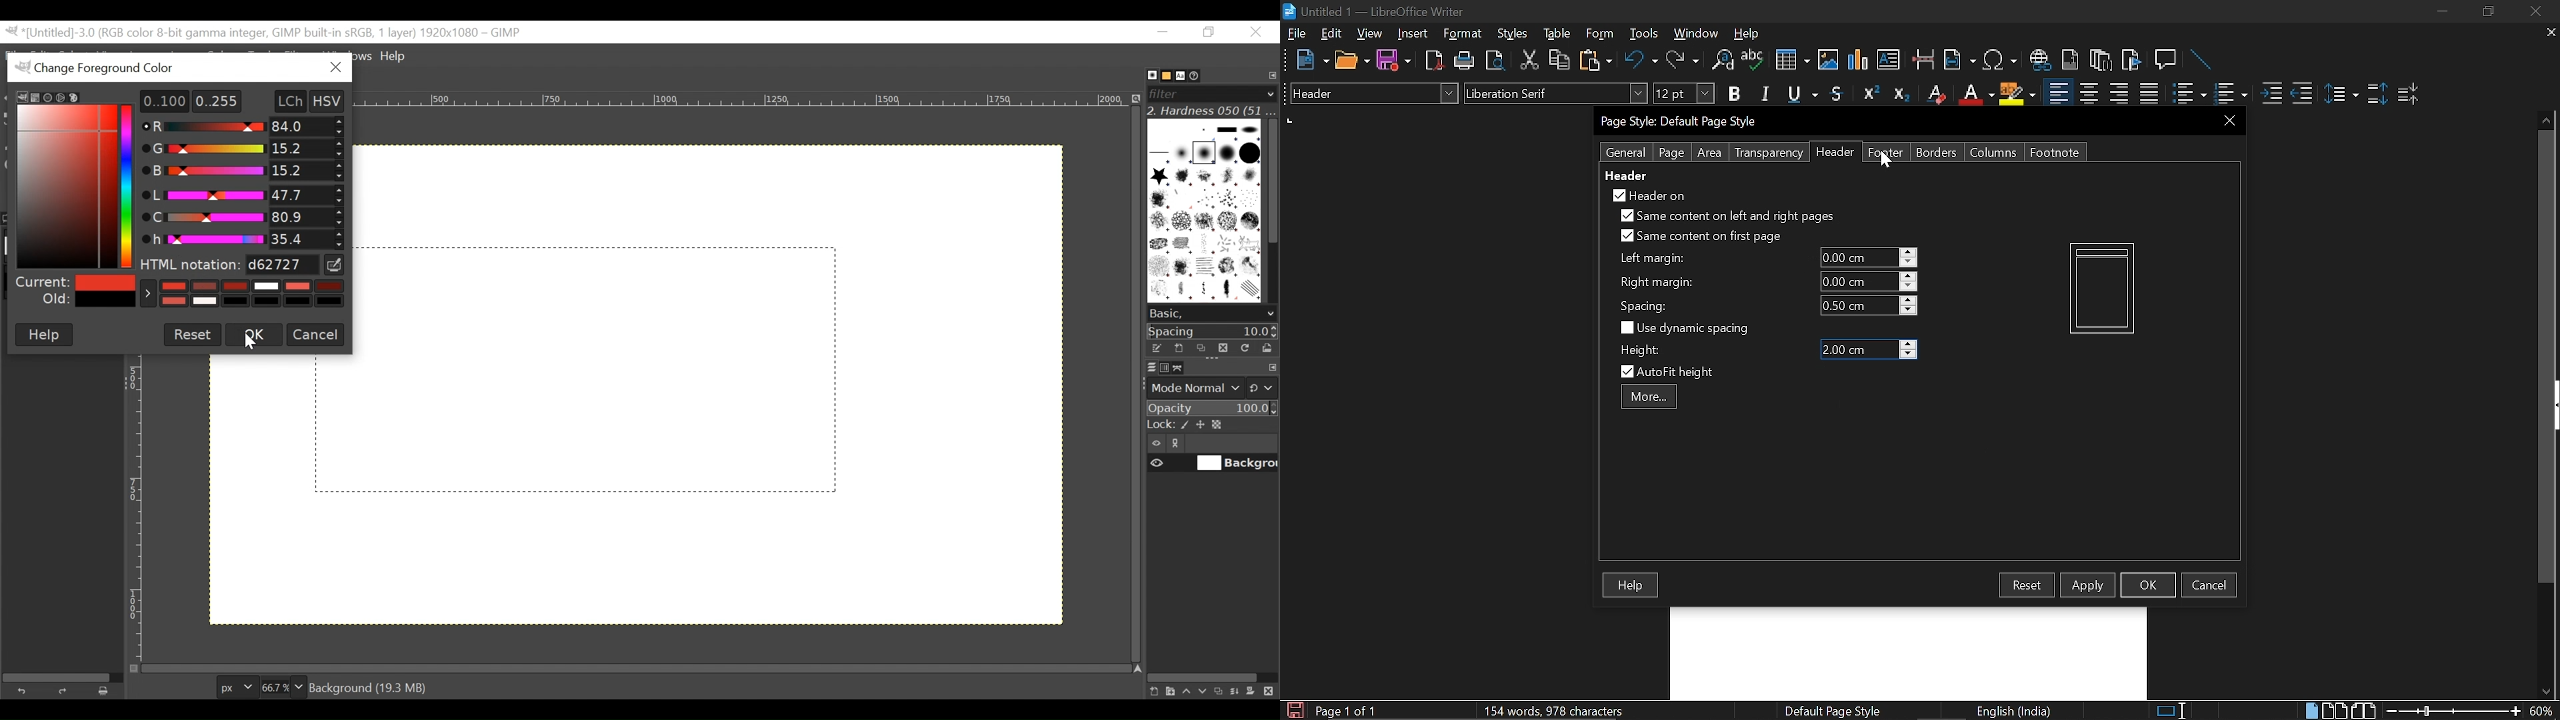  What do you see at coordinates (2148, 584) in the screenshot?
I see `Ok` at bounding box center [2148, 584].